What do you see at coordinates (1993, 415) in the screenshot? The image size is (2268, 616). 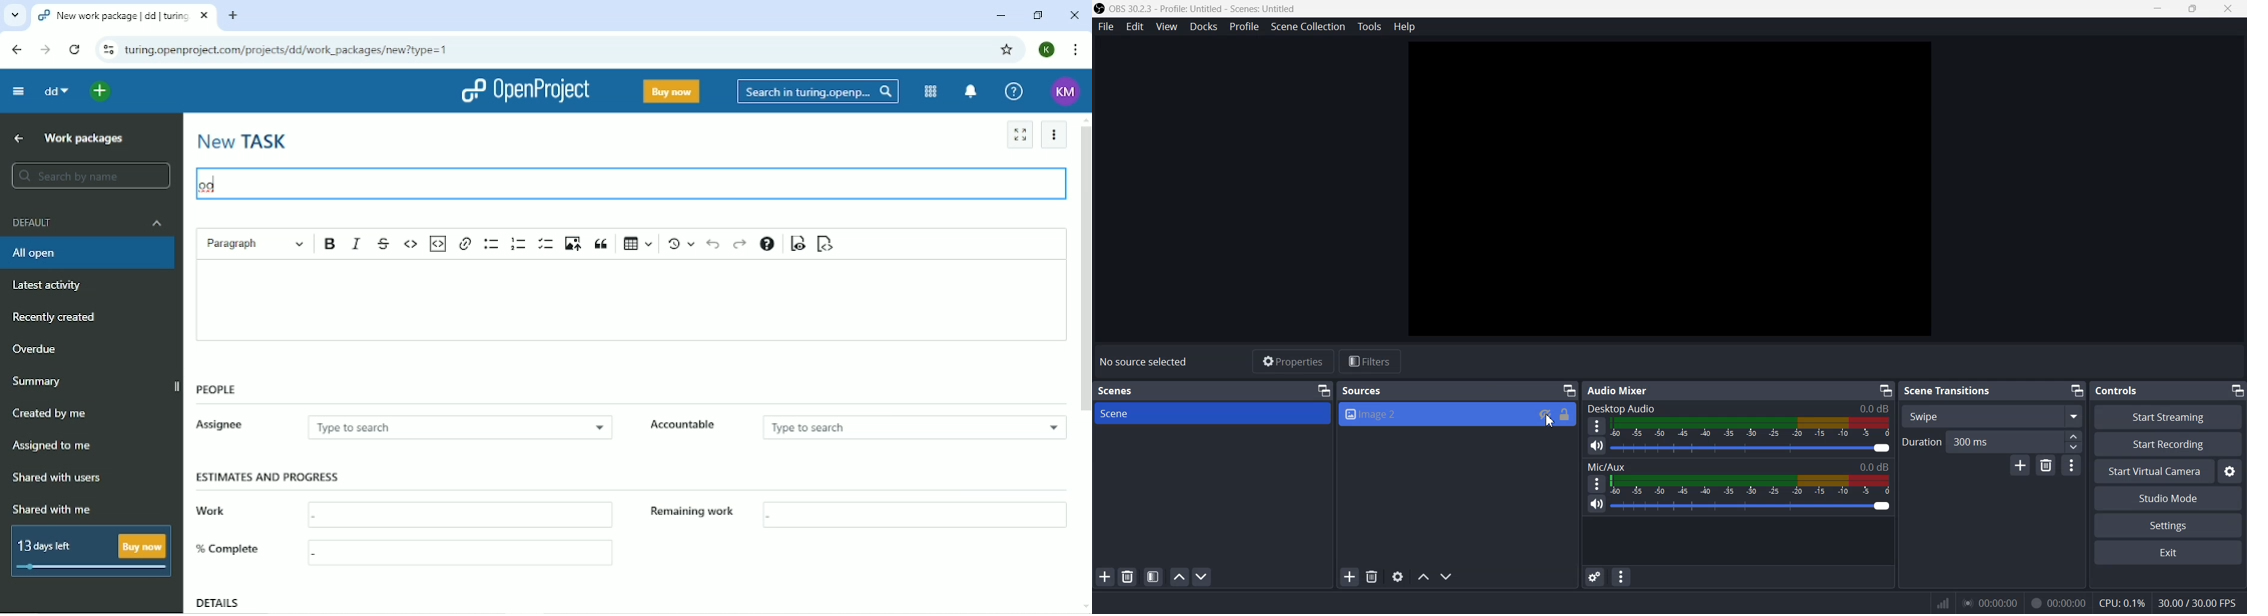 I see `Swipe` at bounding box center [1993, 415].